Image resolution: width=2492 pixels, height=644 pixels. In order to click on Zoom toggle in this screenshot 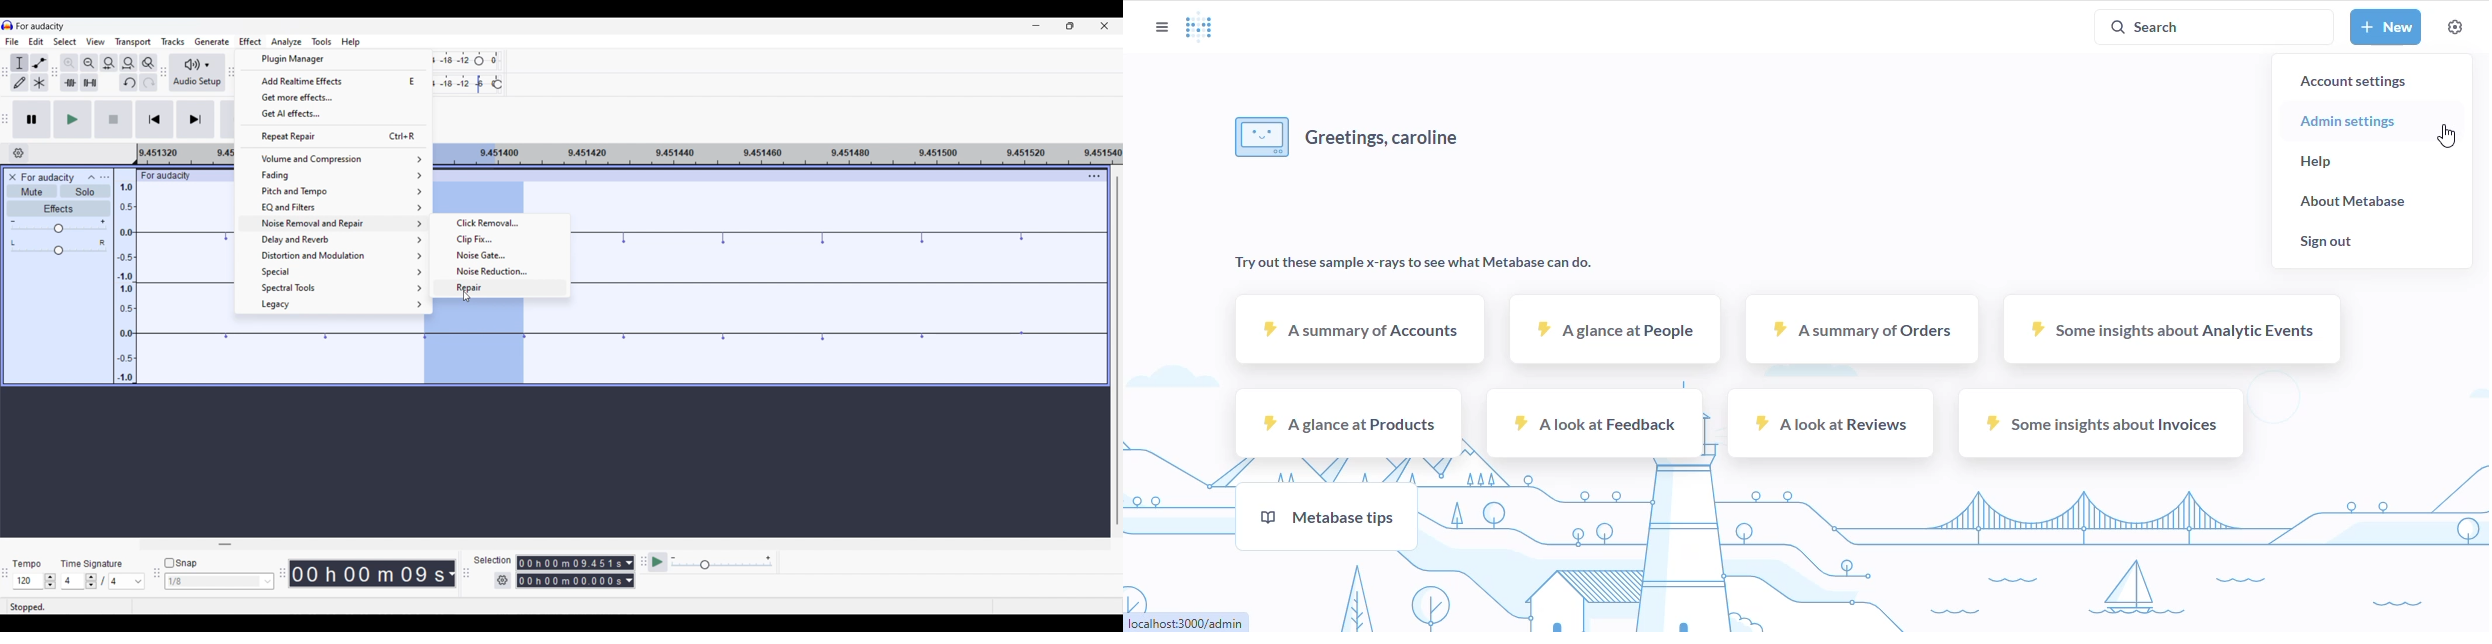, I will do `click(149, 63)`.